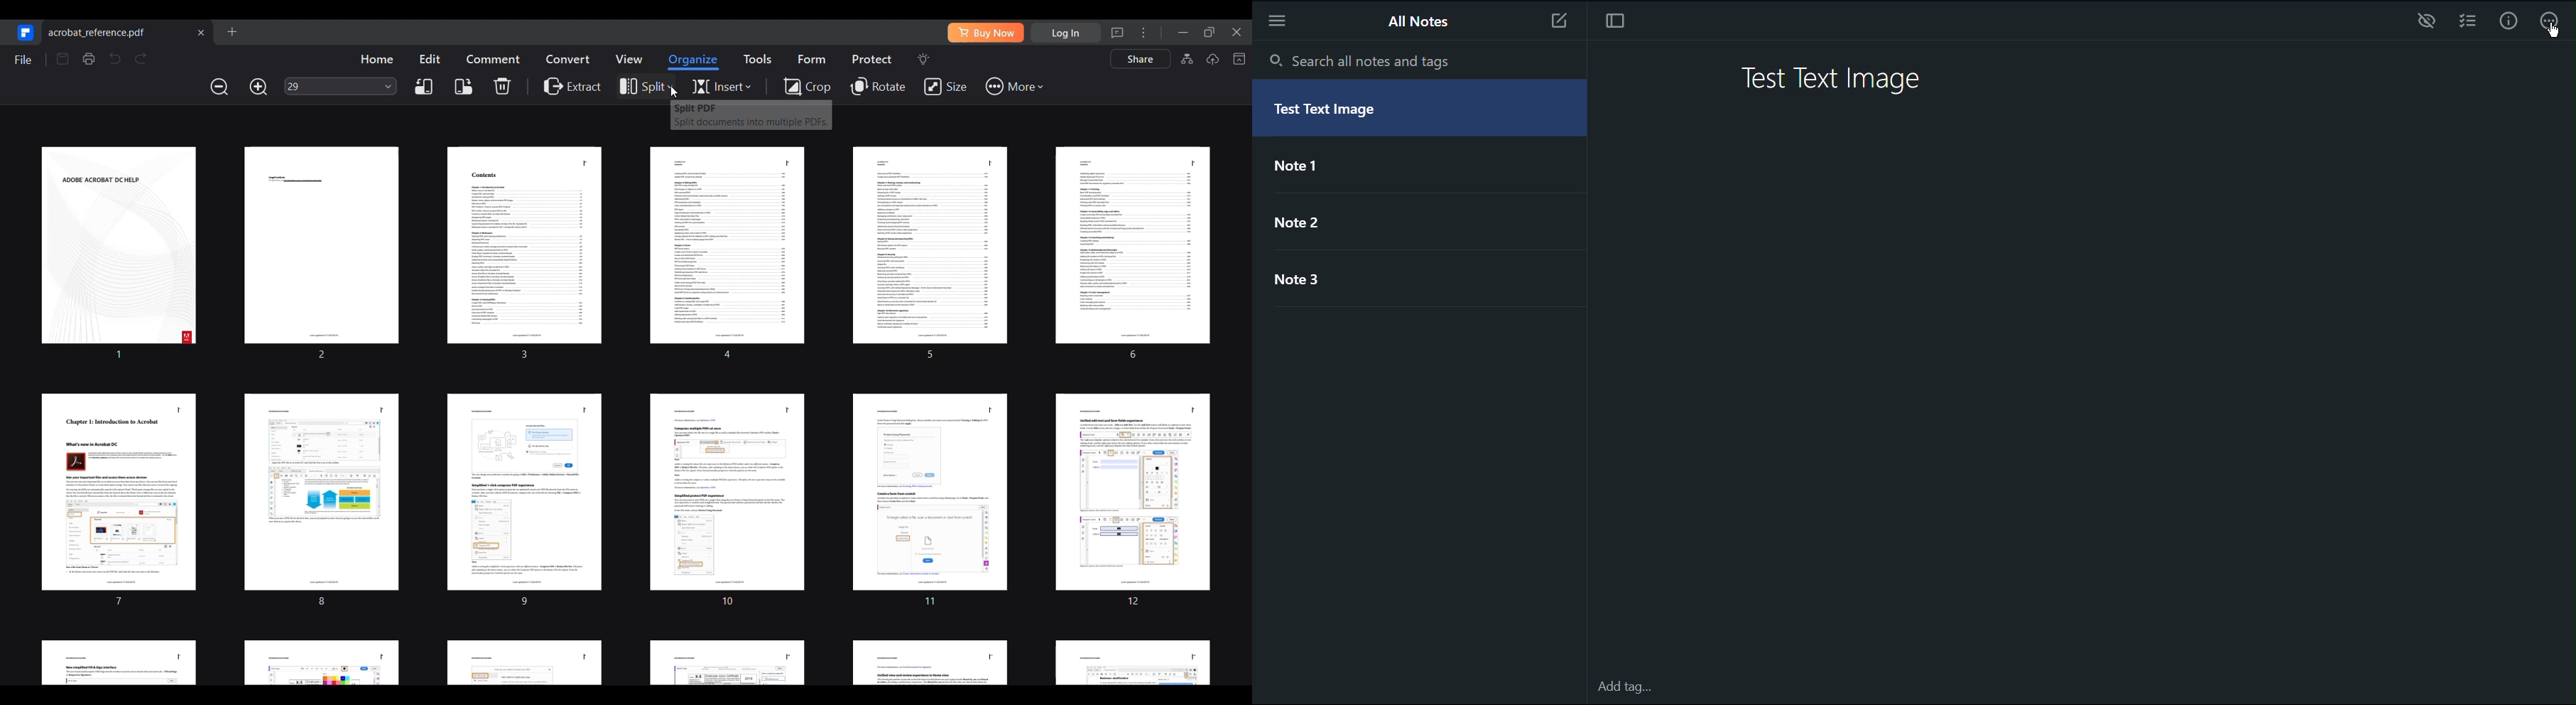 The image size is (2576, 728). I want to click on More, so click(1280, 21).